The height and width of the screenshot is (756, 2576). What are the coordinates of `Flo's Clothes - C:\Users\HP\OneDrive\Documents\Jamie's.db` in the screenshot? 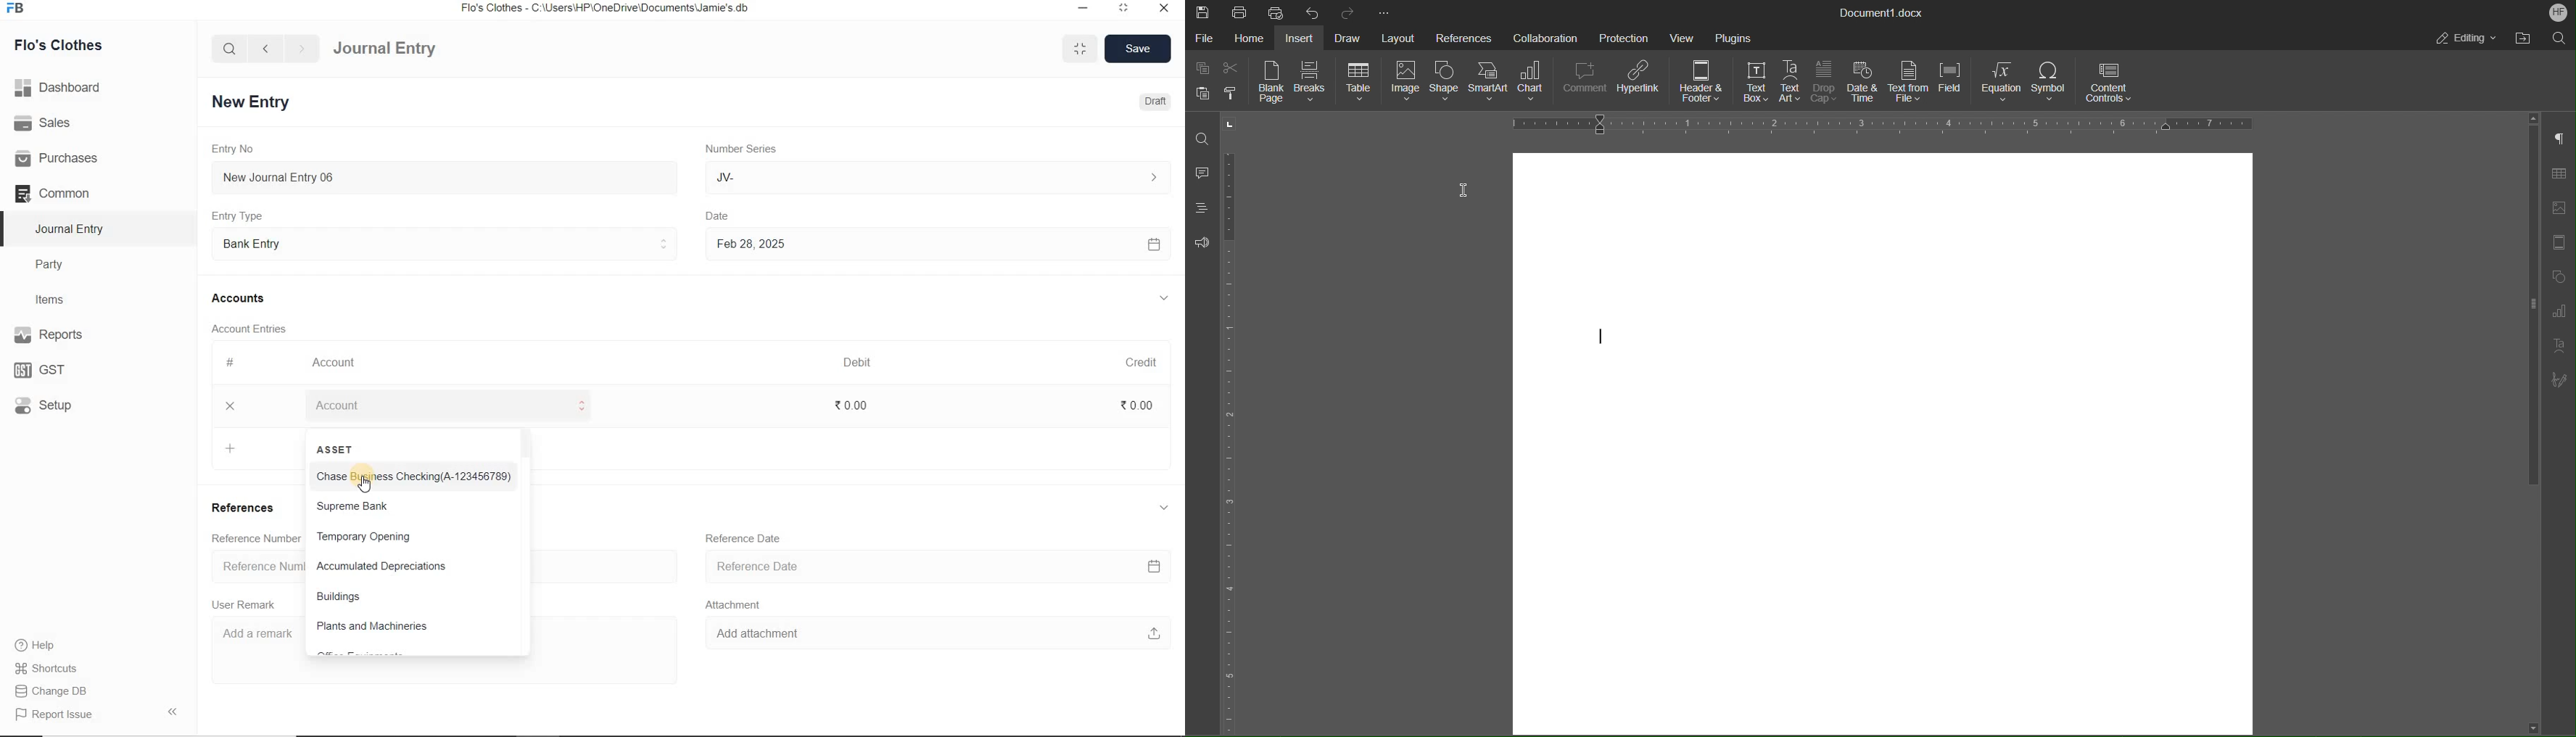 It's located at (606, 10).